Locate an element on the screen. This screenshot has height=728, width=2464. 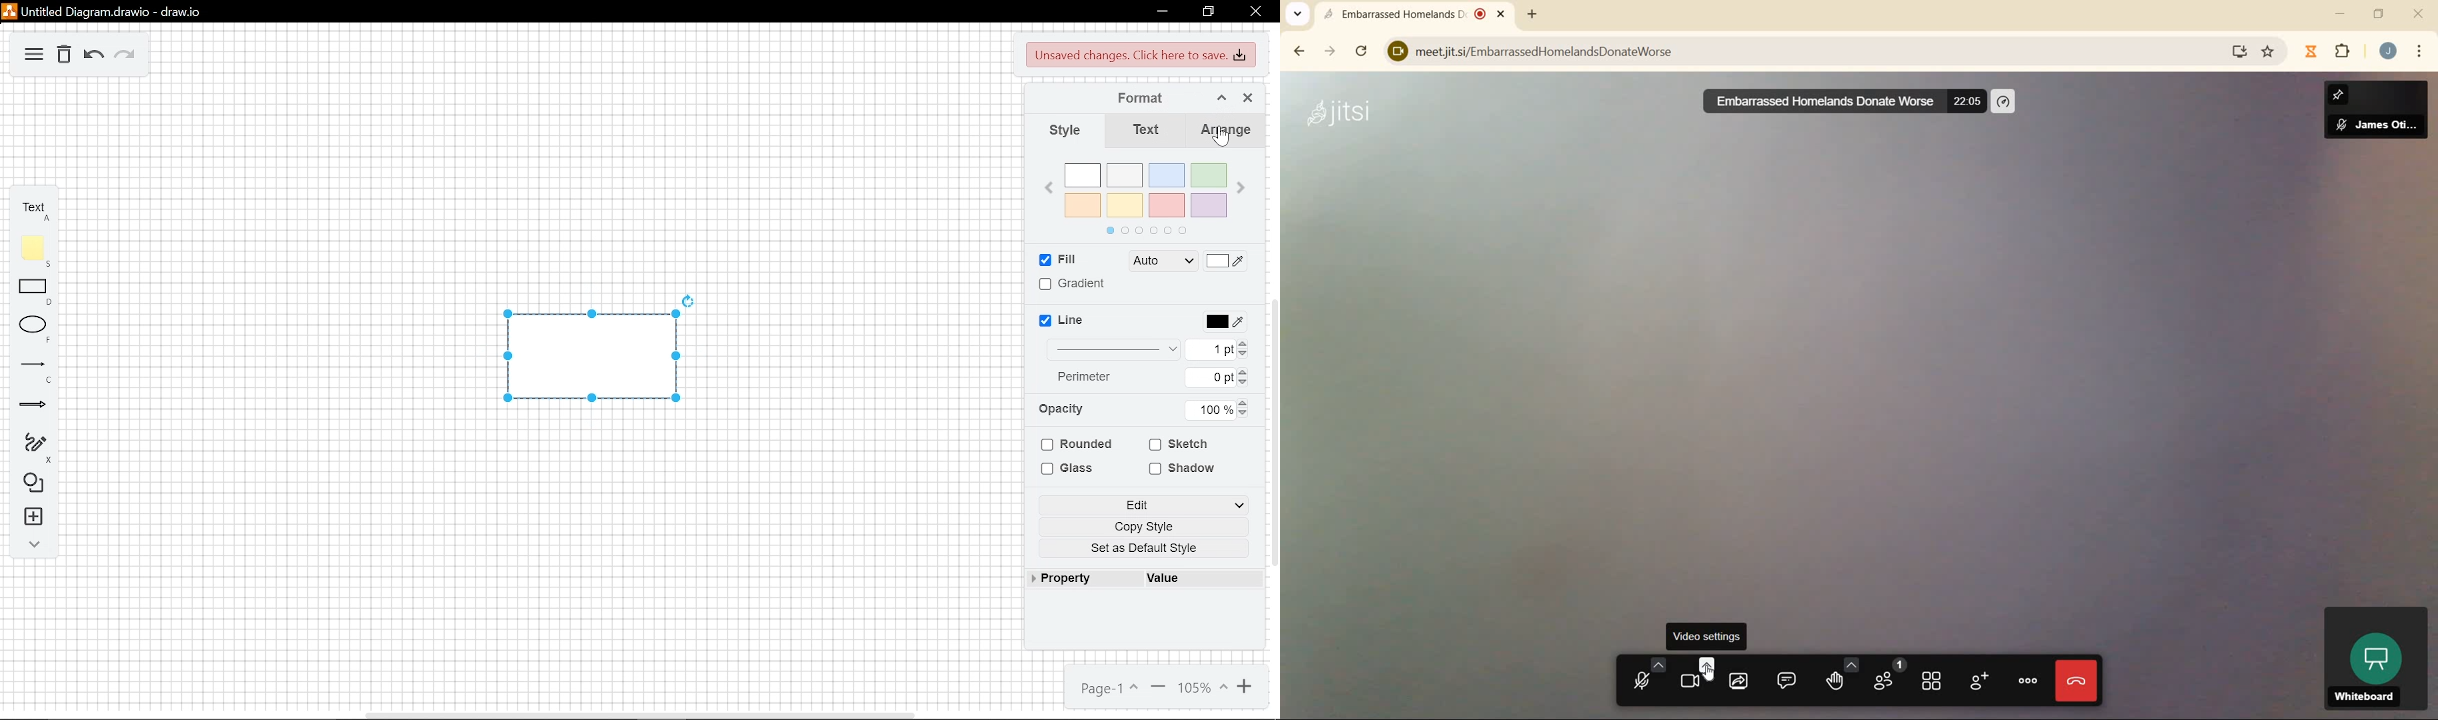
extensions is located at coordinates (2329, 52).